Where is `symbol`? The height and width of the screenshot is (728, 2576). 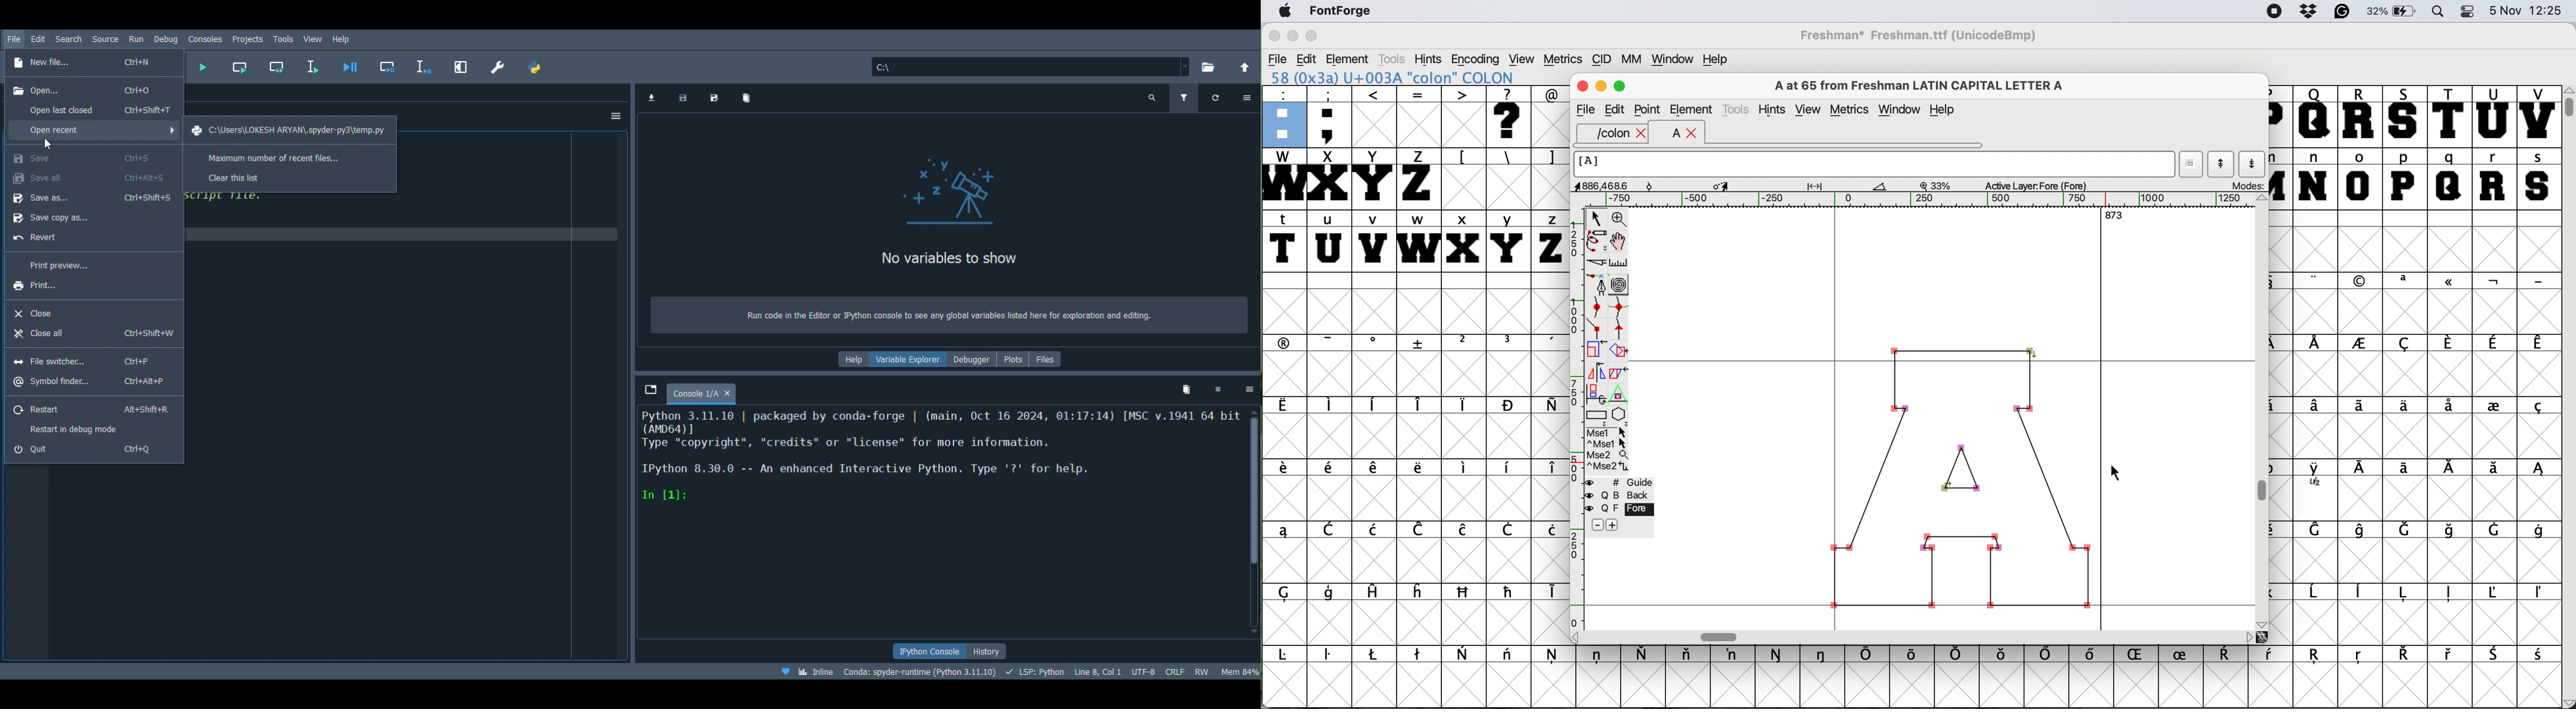
symbol is located at coordinates (1511, 468).